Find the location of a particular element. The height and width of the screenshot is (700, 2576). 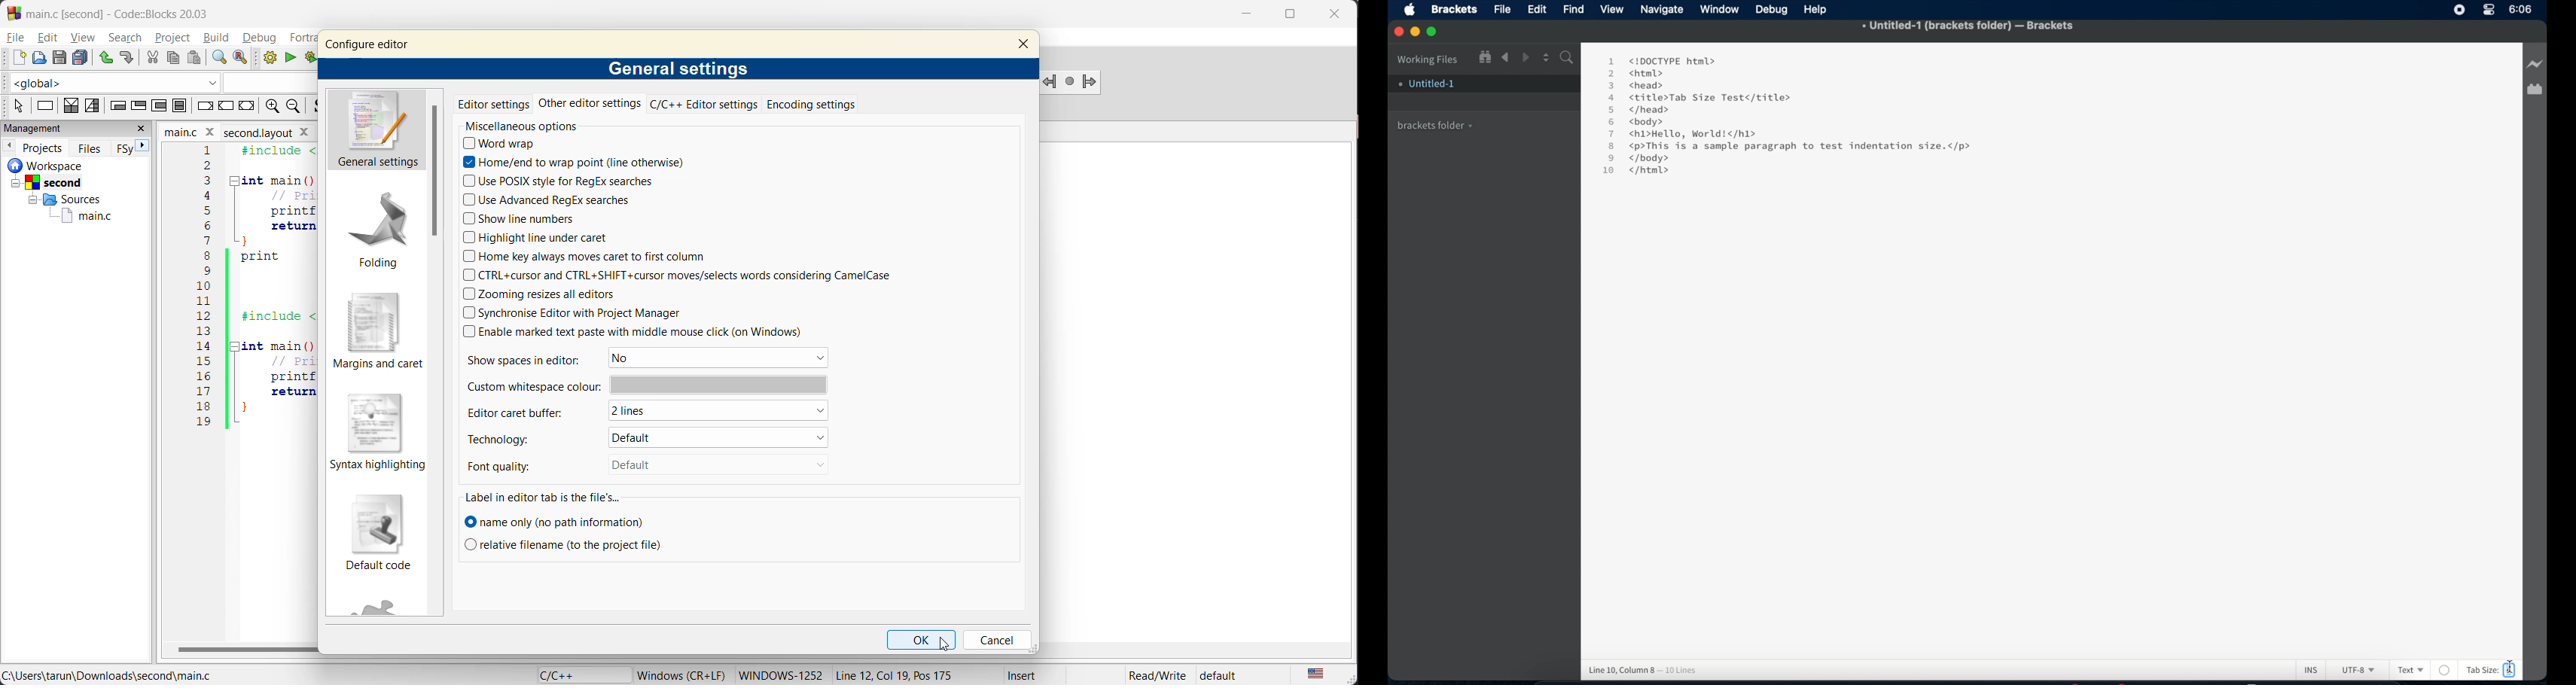

cut is located at coordinates (150, 57).